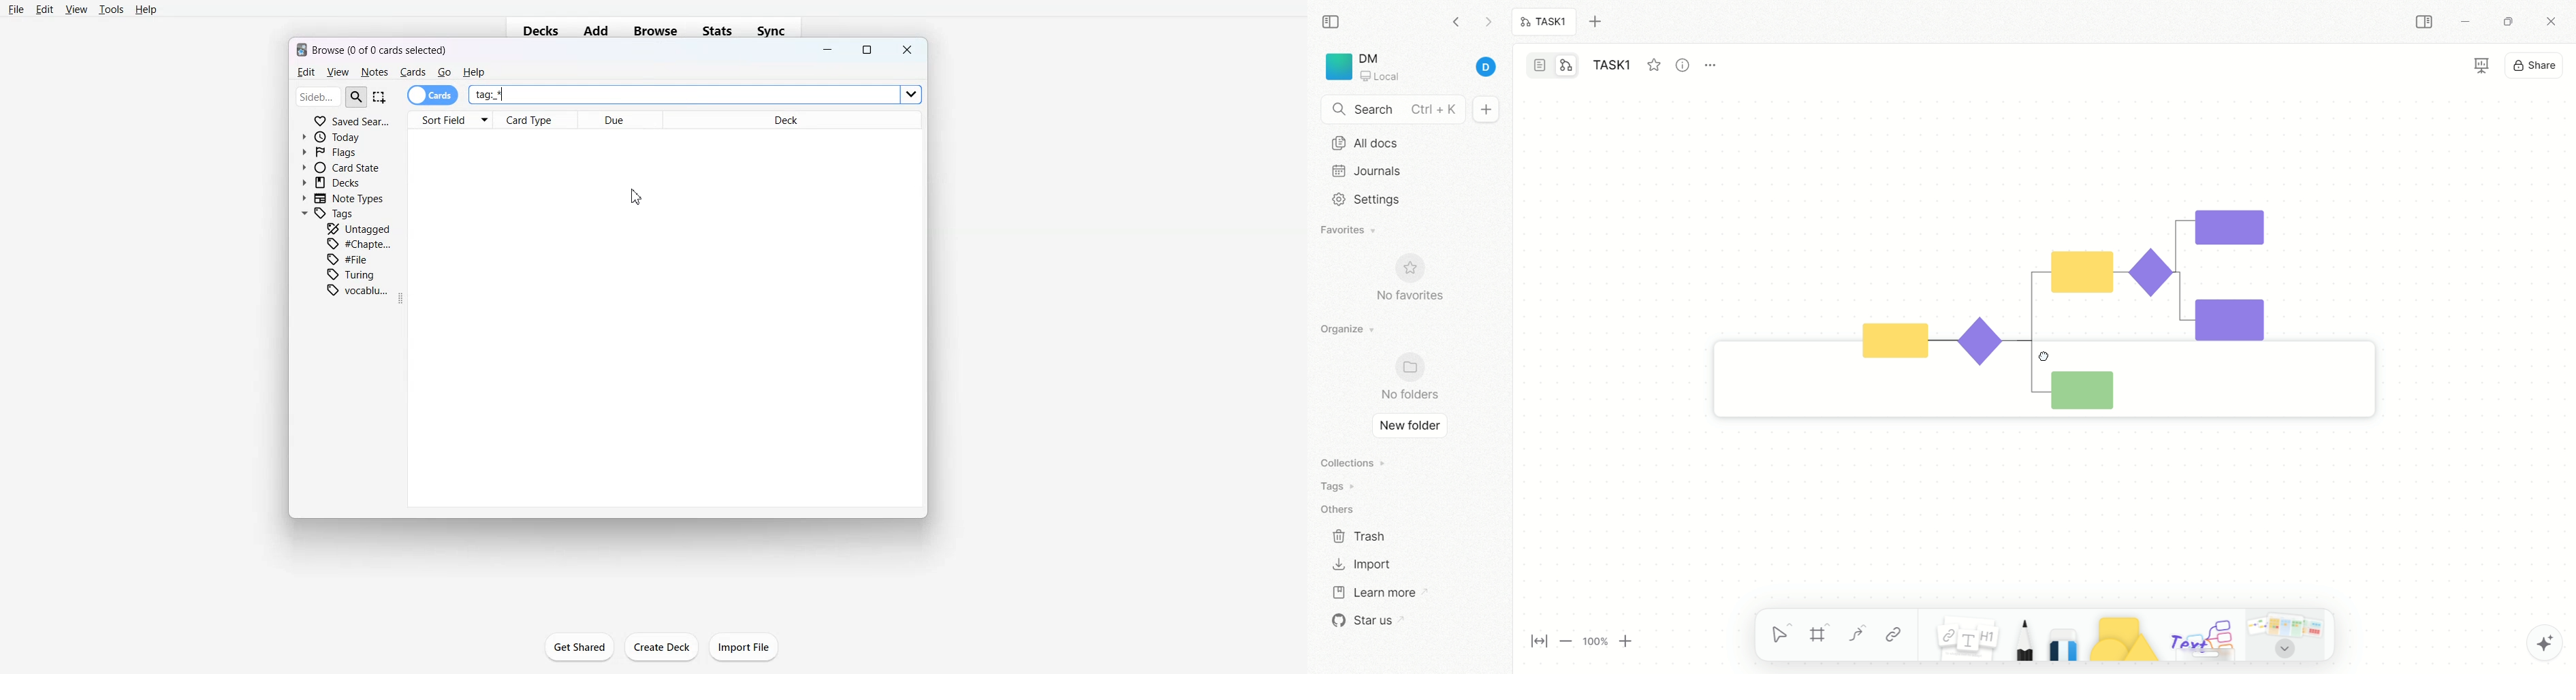 This screenshot has height=700, width=2576. Describe the element at coordinates (334, 137) in the screenshot. I see `Today` at that location.